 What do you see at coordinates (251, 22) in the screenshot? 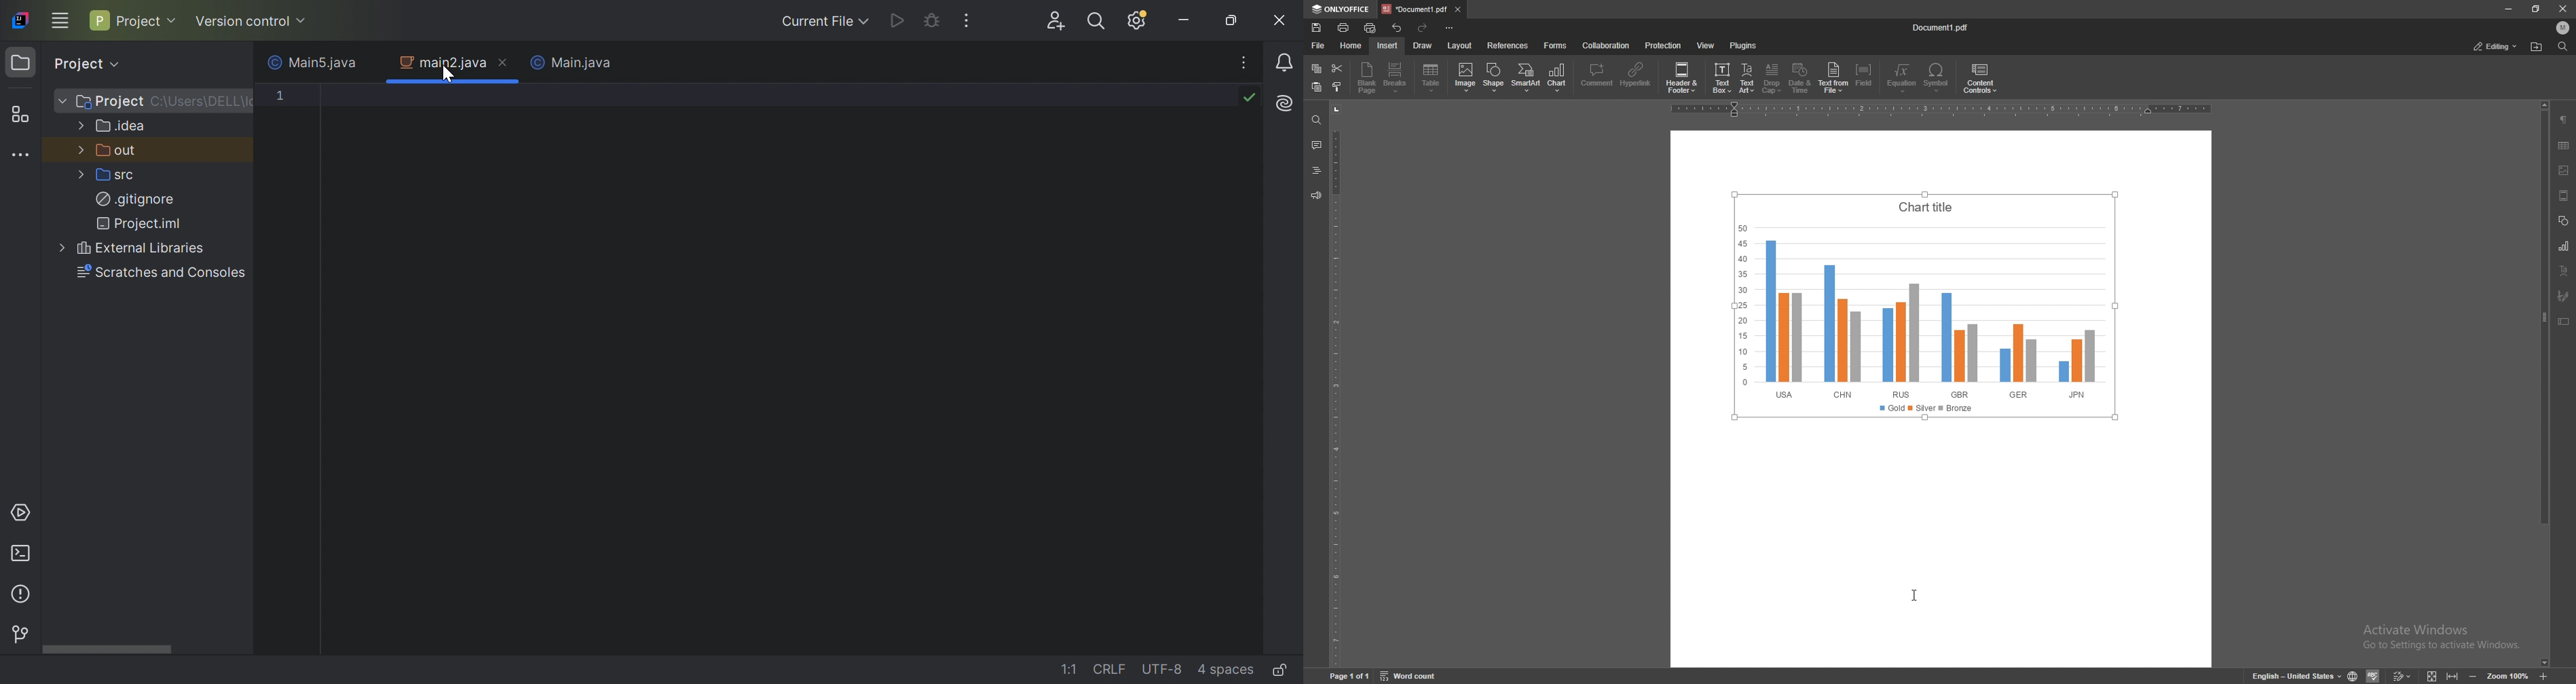
I see `Version control` at bounding box center [251, 22].